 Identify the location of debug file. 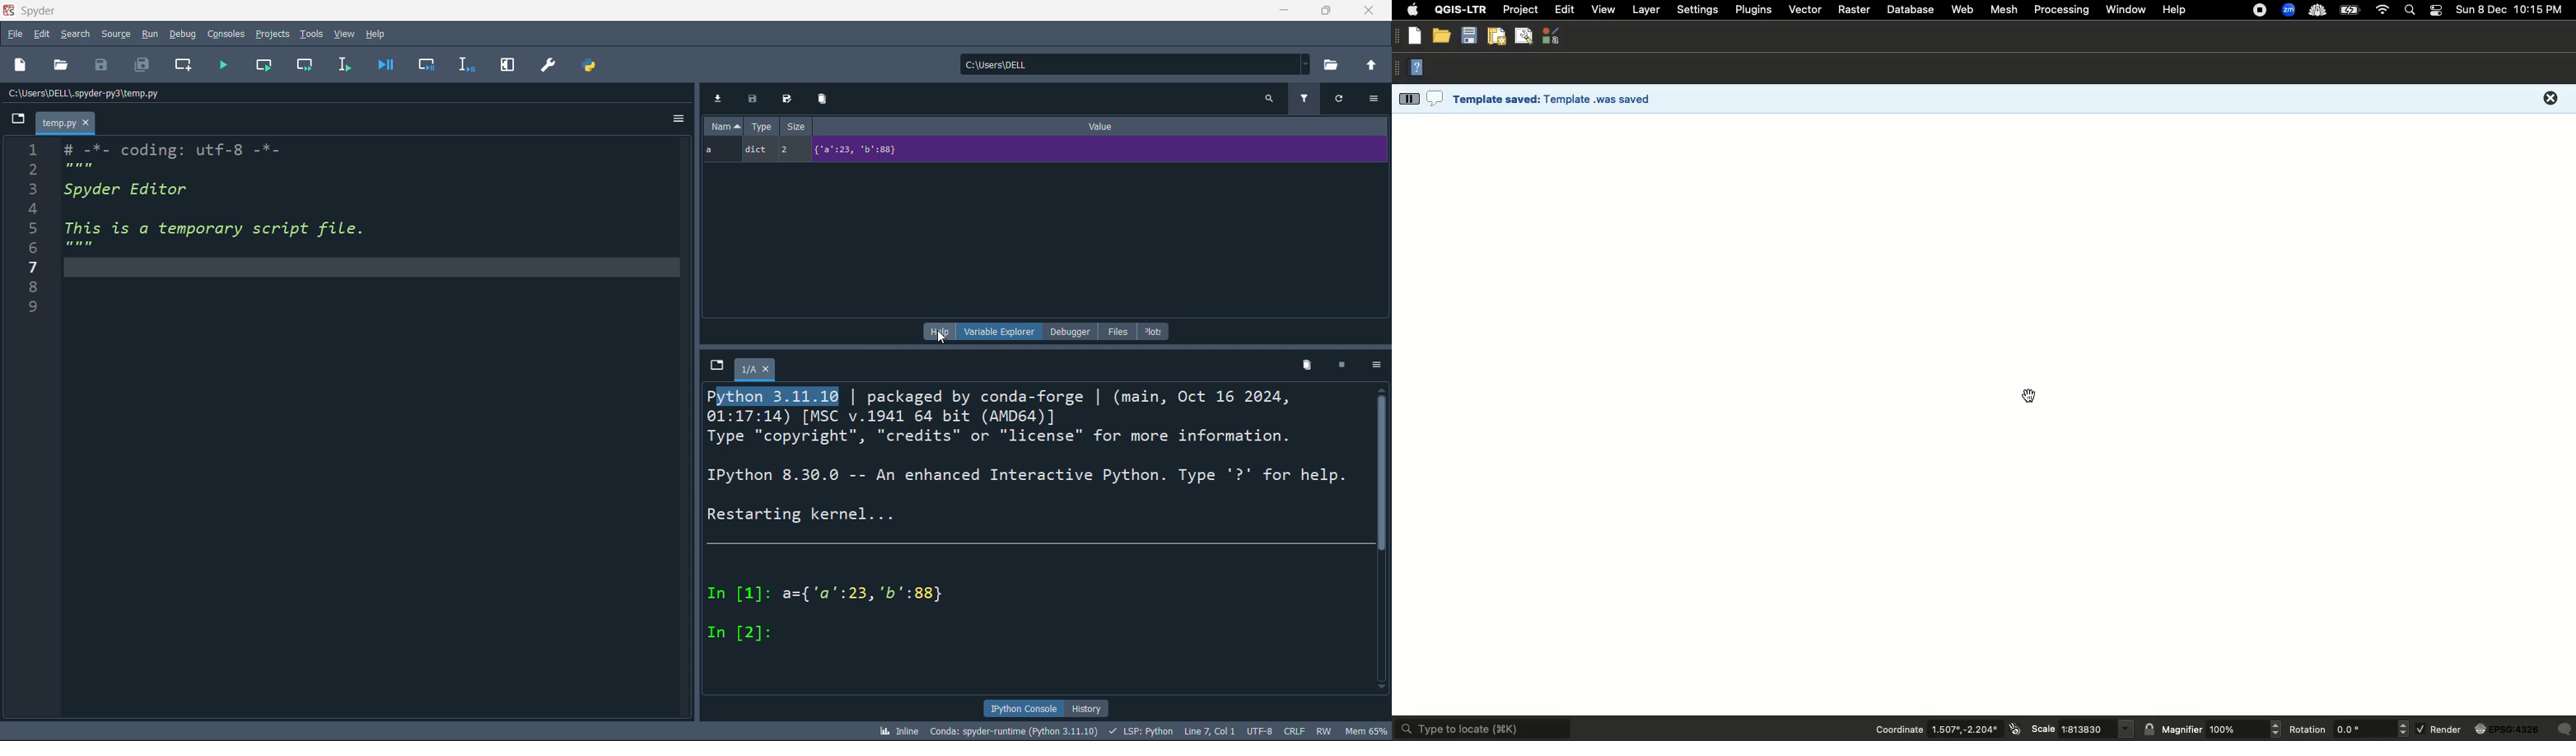
(384, 66).